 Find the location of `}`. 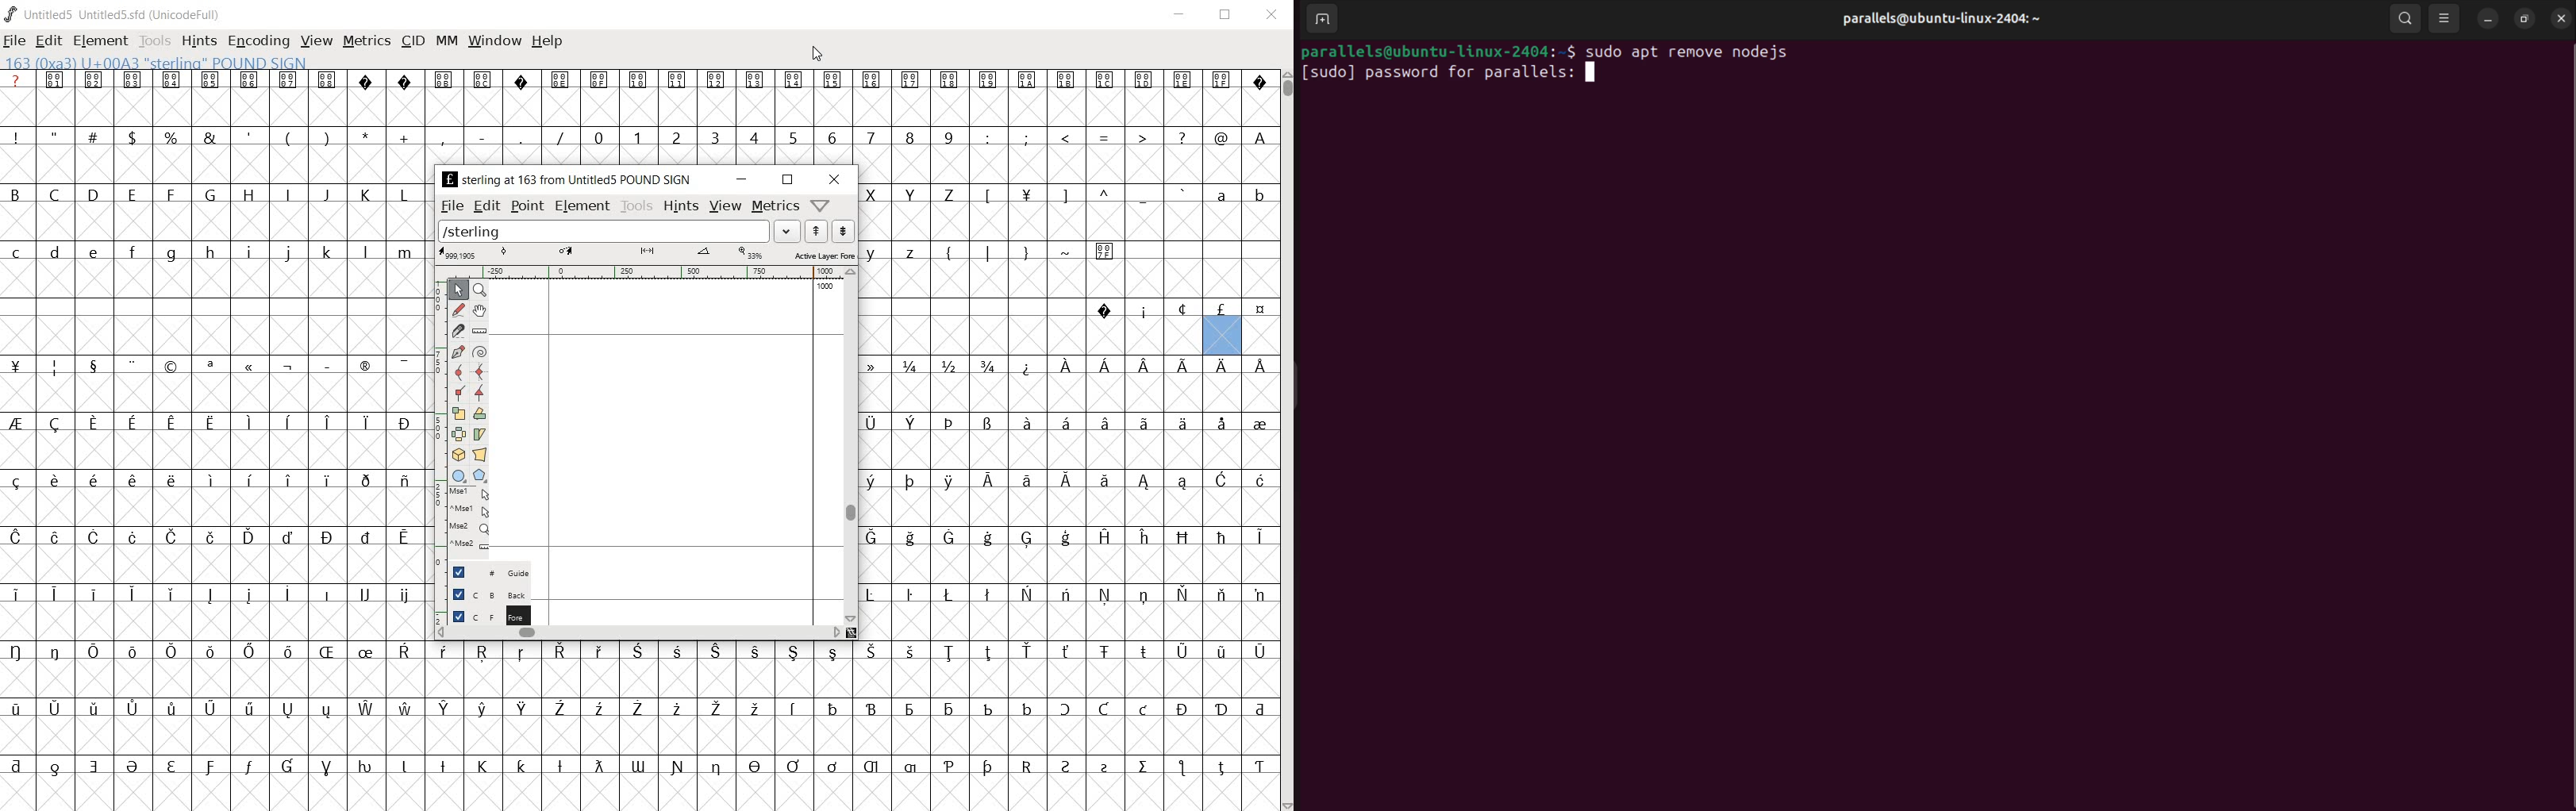

} is located at coordinates (1025, 251).